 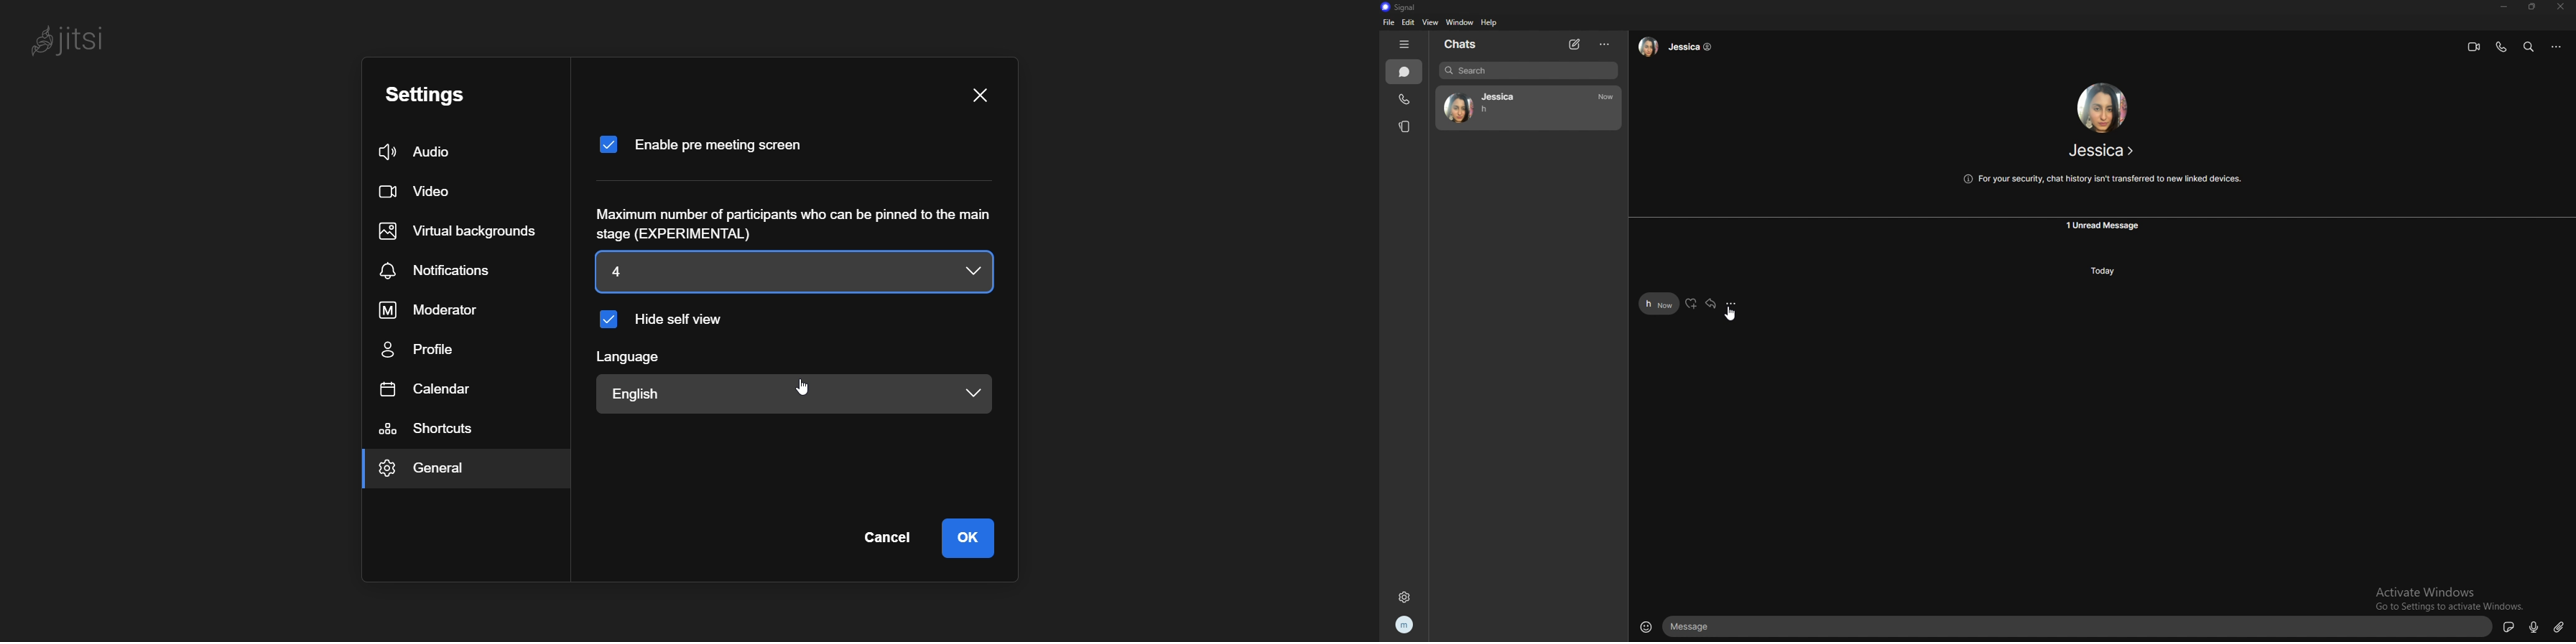 What do you see at coordinates (2447, 608) in the screenshot?
I see `Go to Settings to activate Windows.` at bounding box center [2447, 608].